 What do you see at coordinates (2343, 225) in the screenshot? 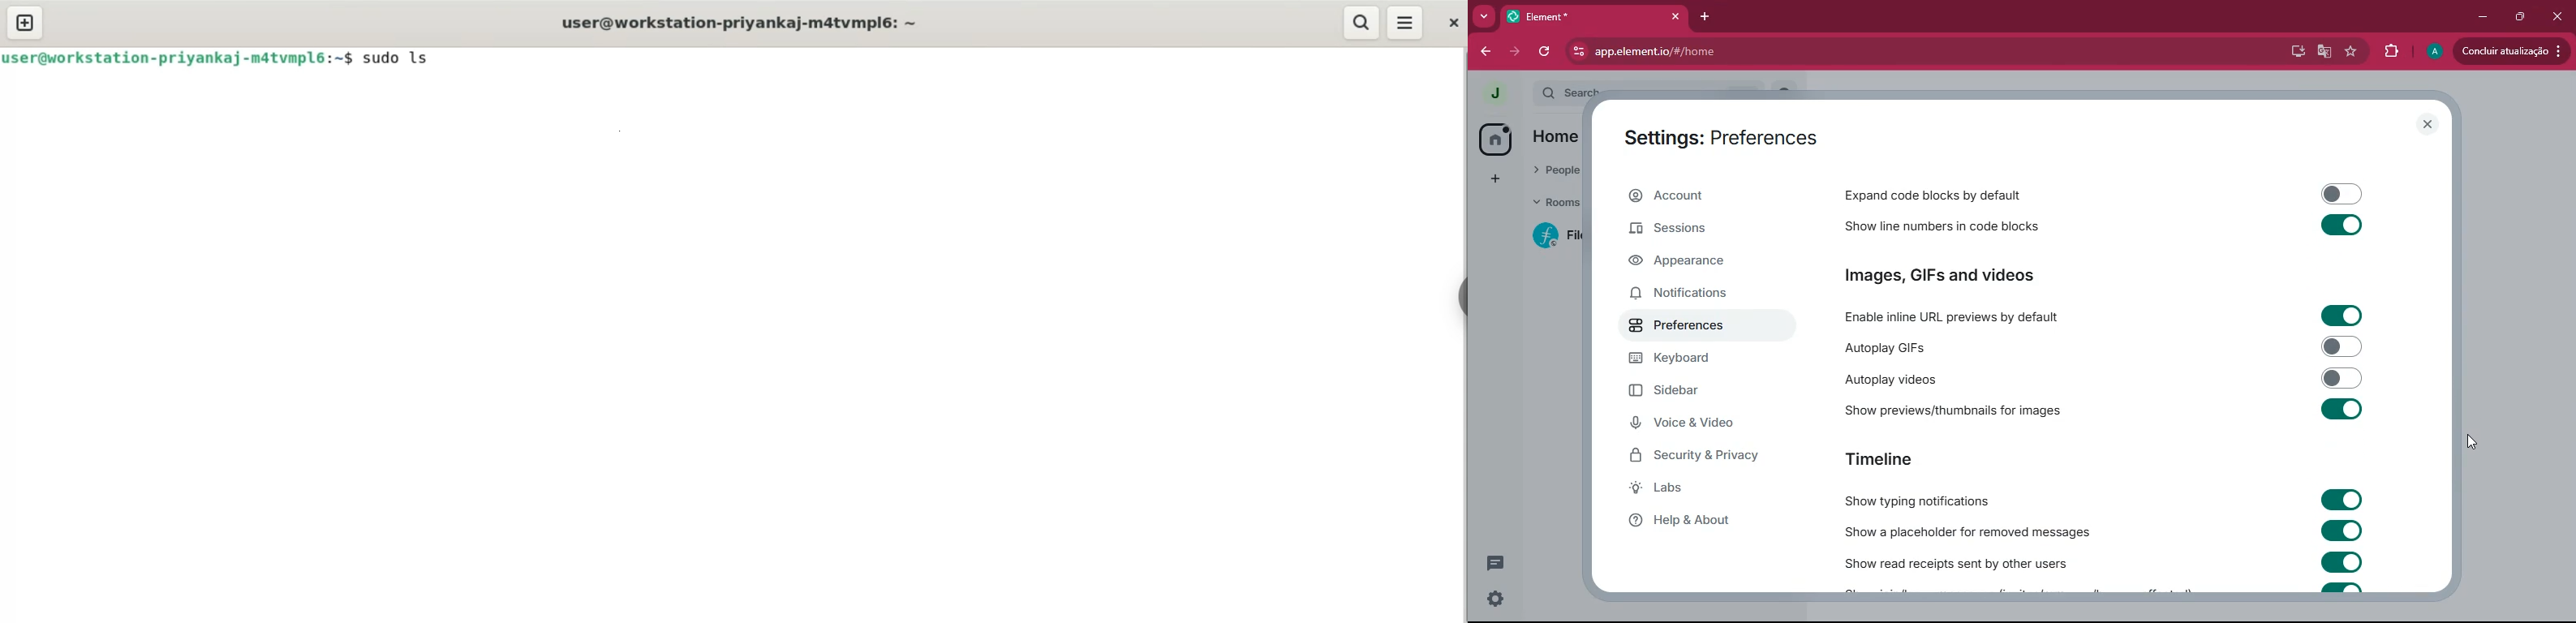
I see `toggle on/off` at bounding box center [2343, 225].